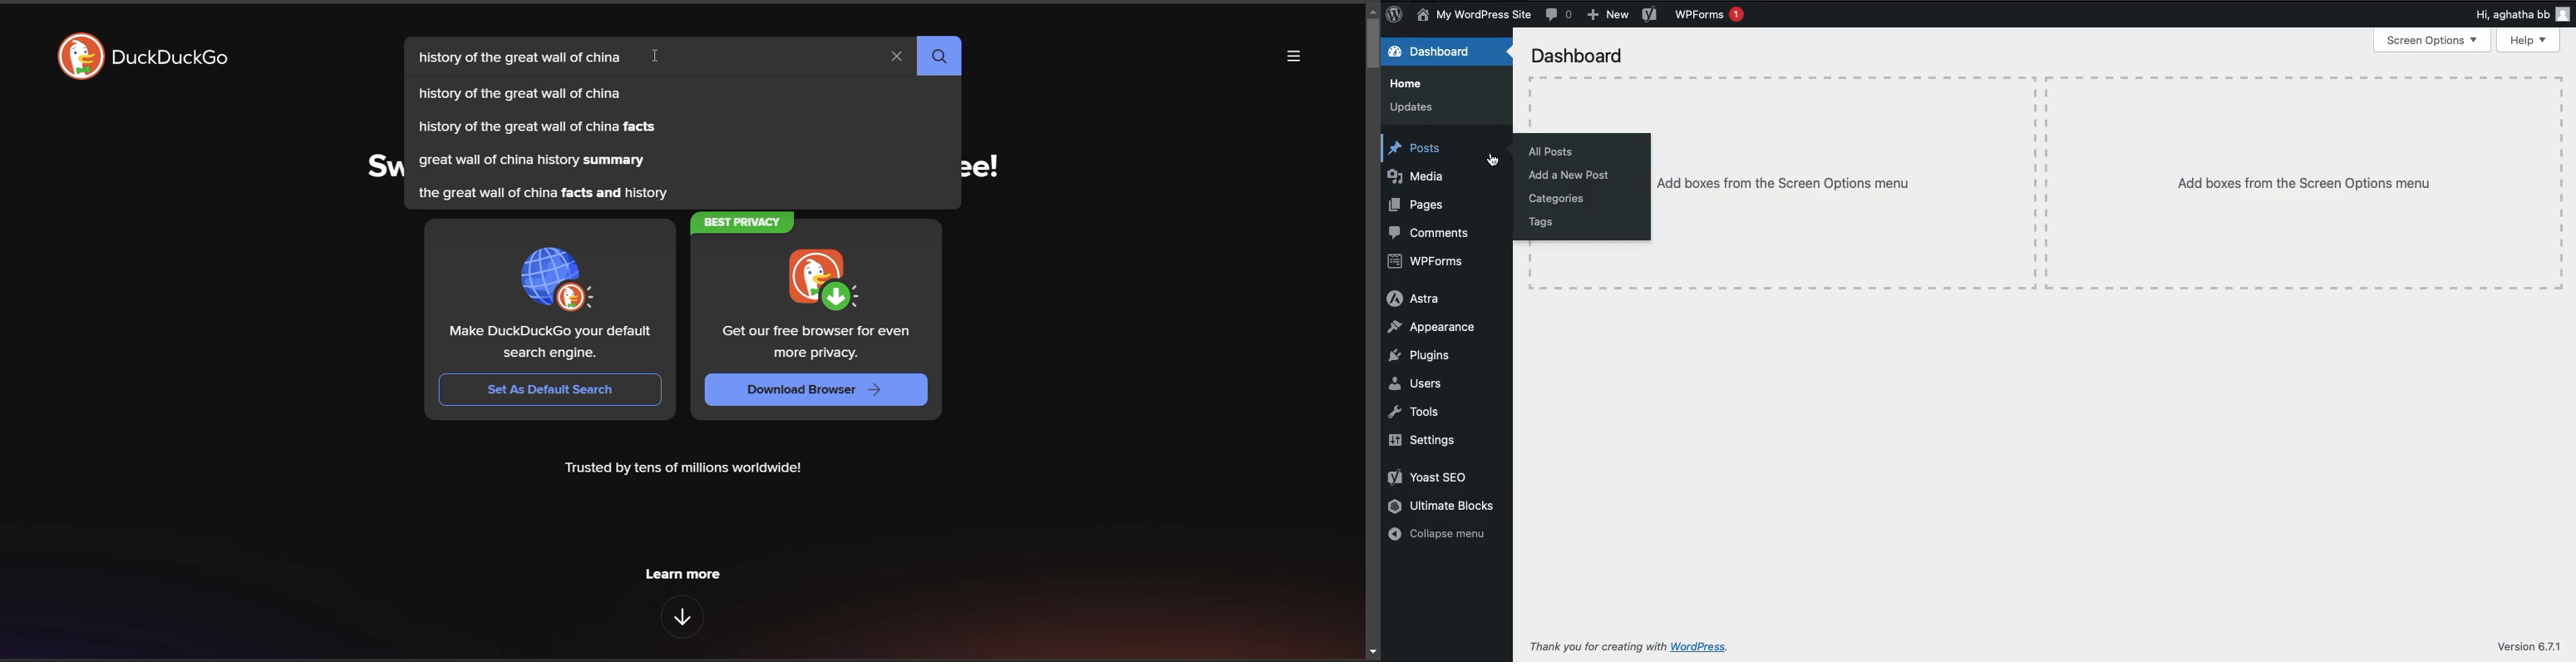 The image size is (2576, 672). I want to click on Set As Default Search, so click(552, 389).